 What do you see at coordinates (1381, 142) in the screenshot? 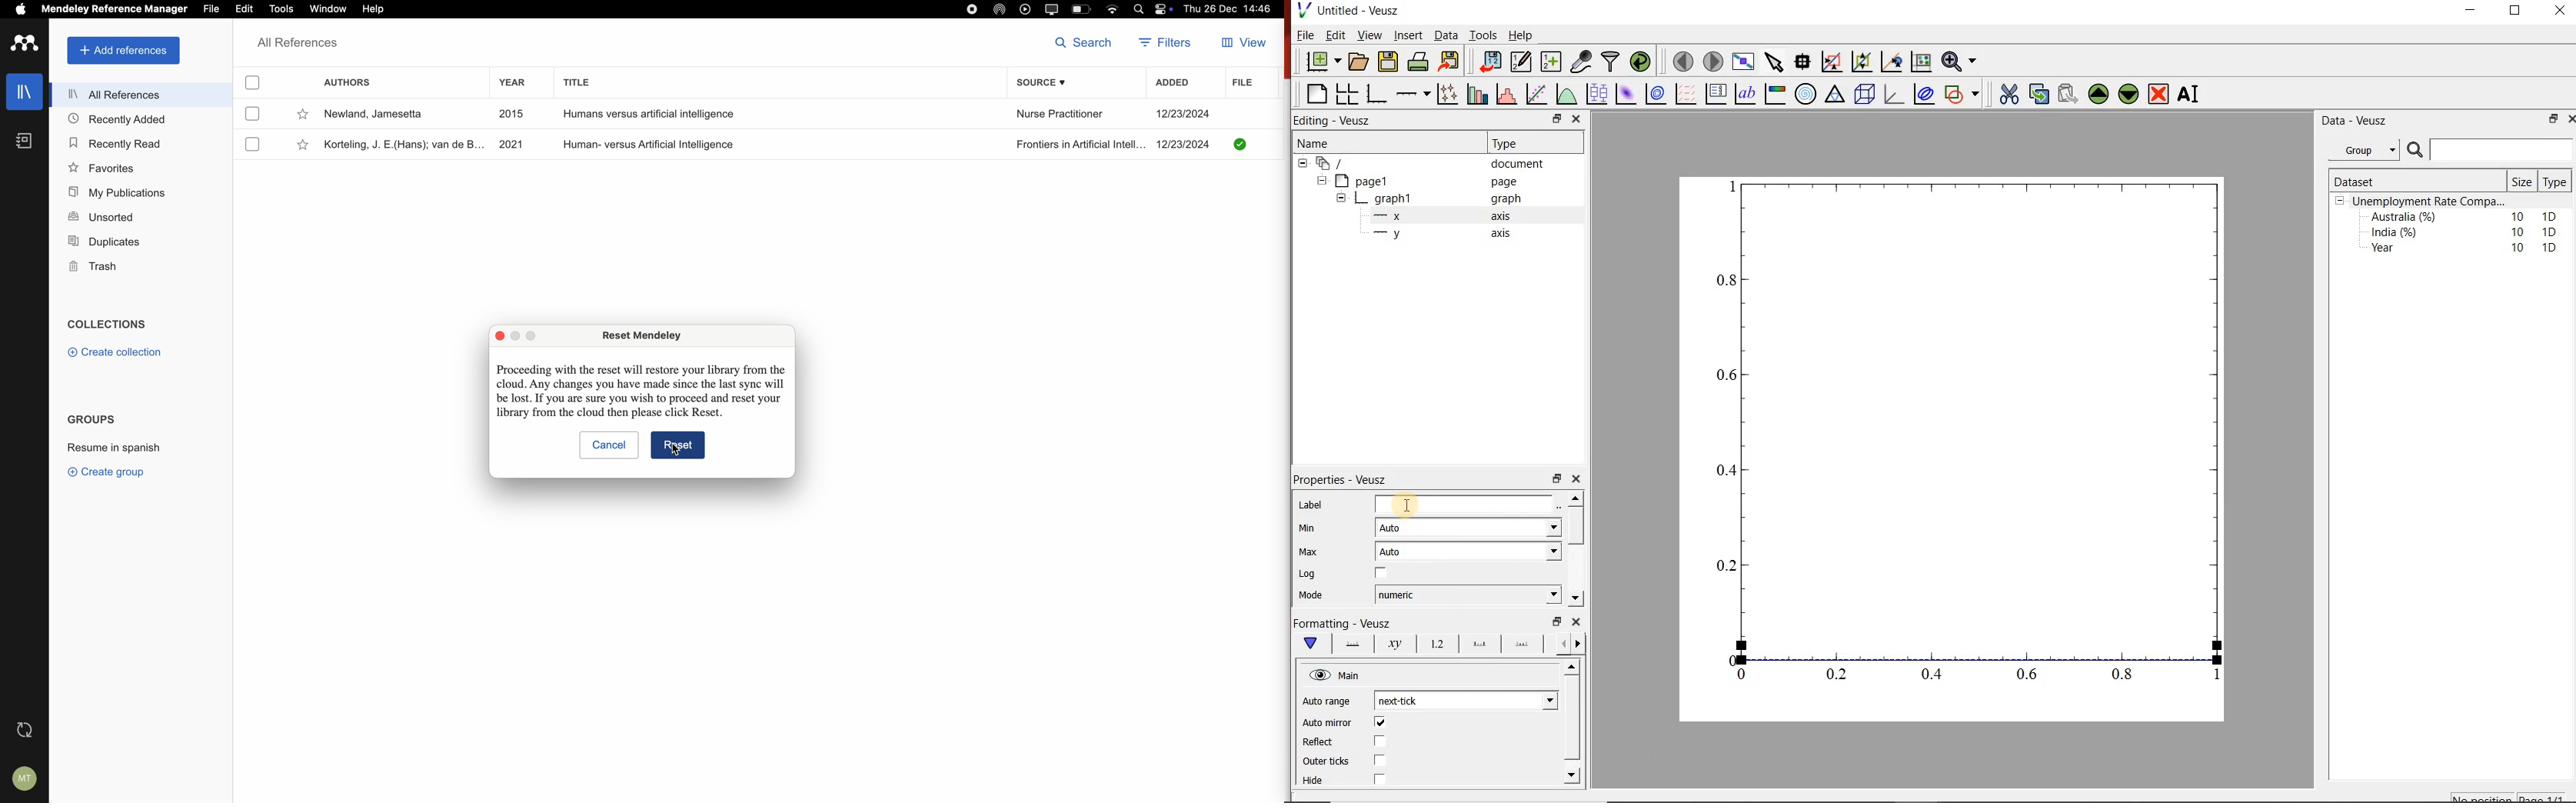
I see `Name` at bounding box center [1381, 142].